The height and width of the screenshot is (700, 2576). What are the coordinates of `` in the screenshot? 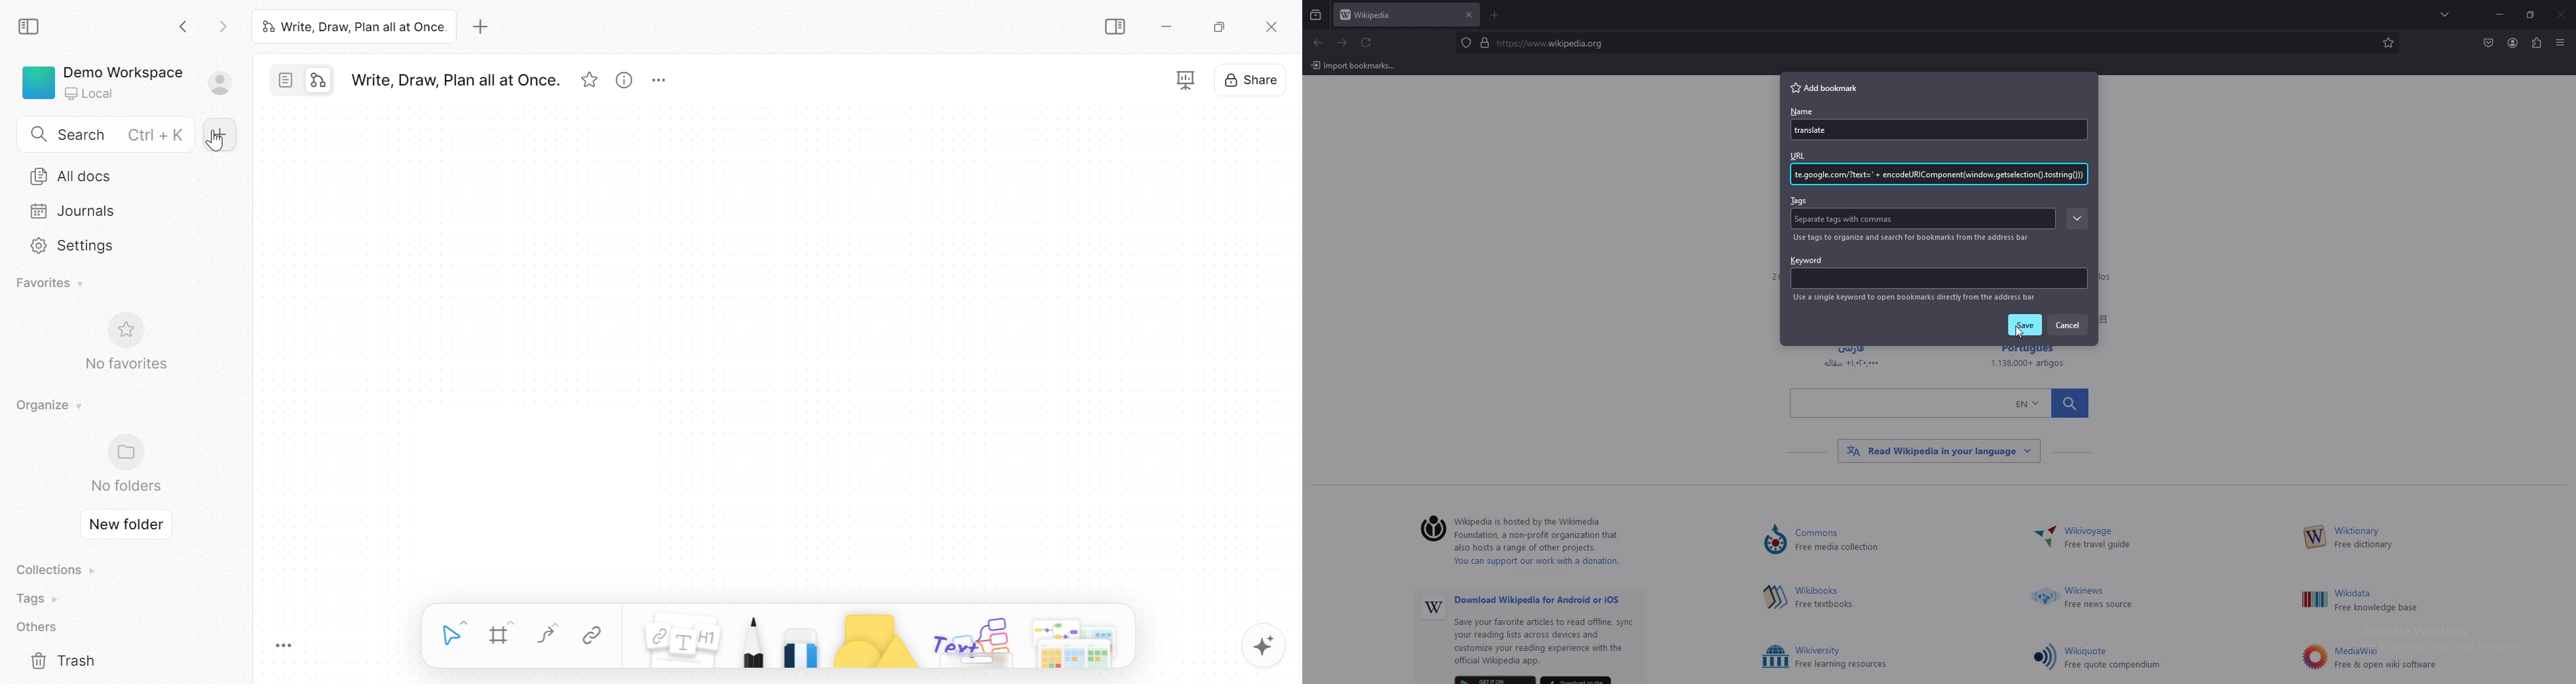 It's located at (2562, 16).